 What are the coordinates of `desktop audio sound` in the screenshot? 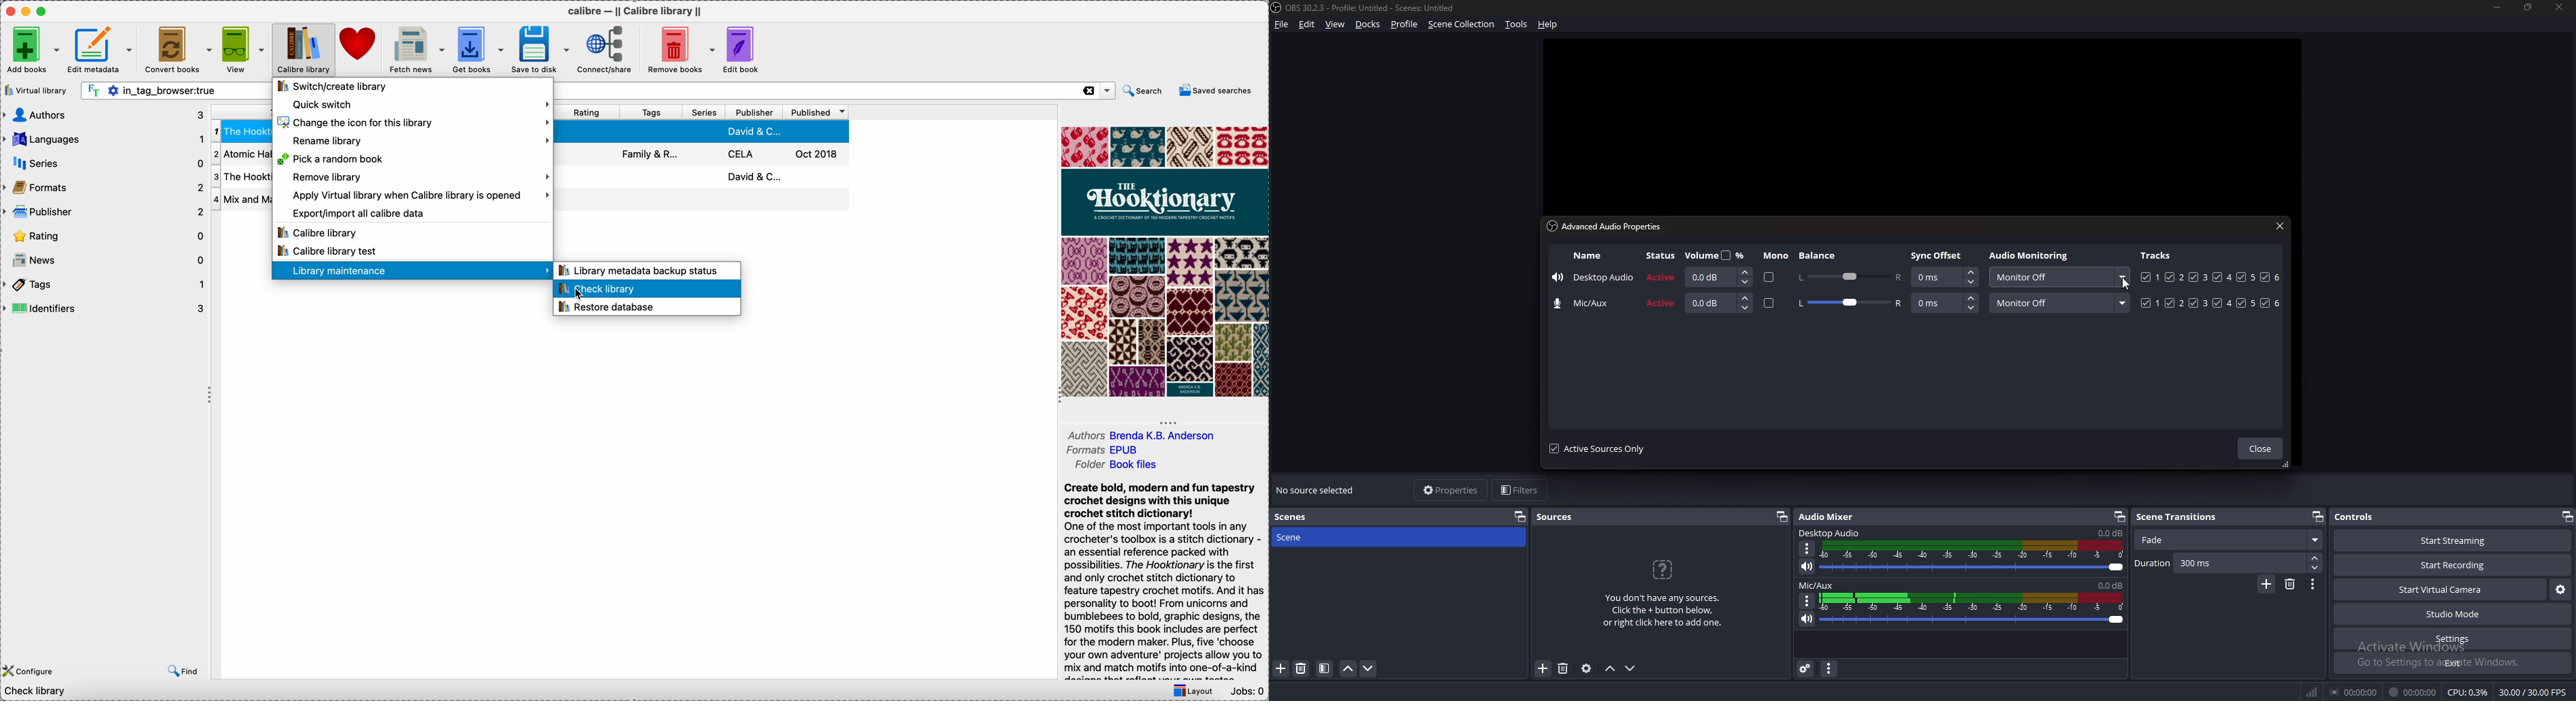 It's located at (2110, 534).